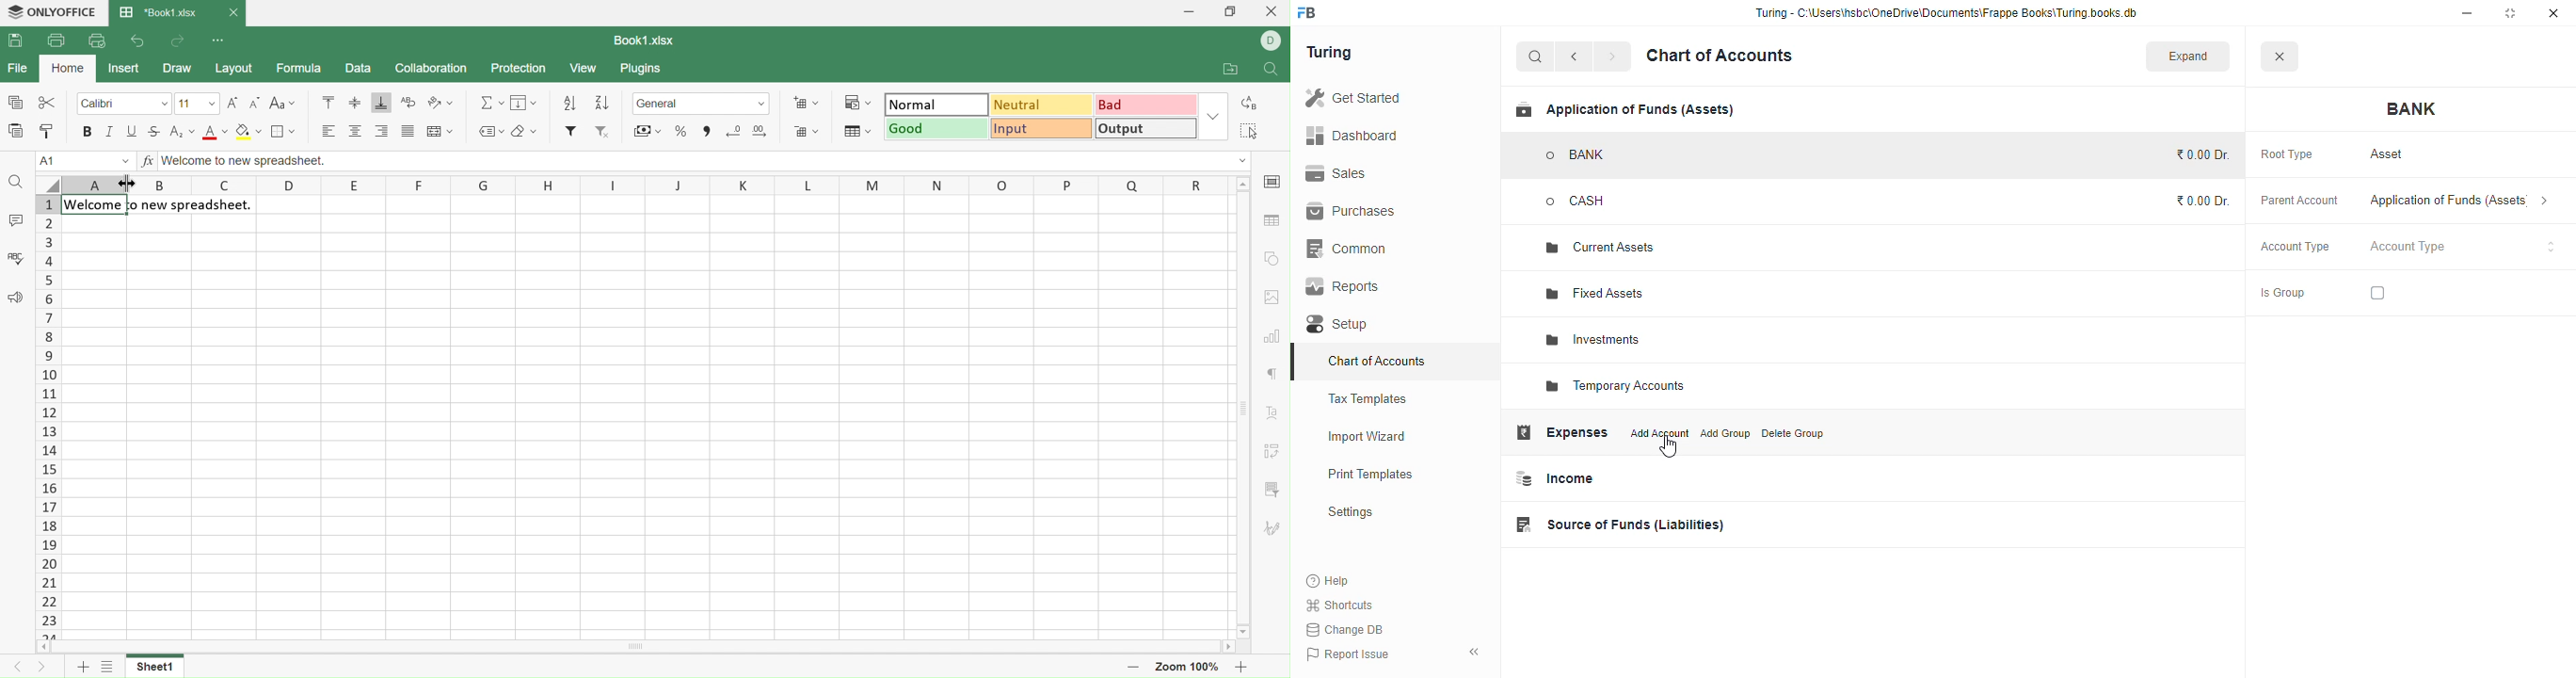 This screenshot has width=2576, height=700. I want to click on Input, so click(1043, 129).